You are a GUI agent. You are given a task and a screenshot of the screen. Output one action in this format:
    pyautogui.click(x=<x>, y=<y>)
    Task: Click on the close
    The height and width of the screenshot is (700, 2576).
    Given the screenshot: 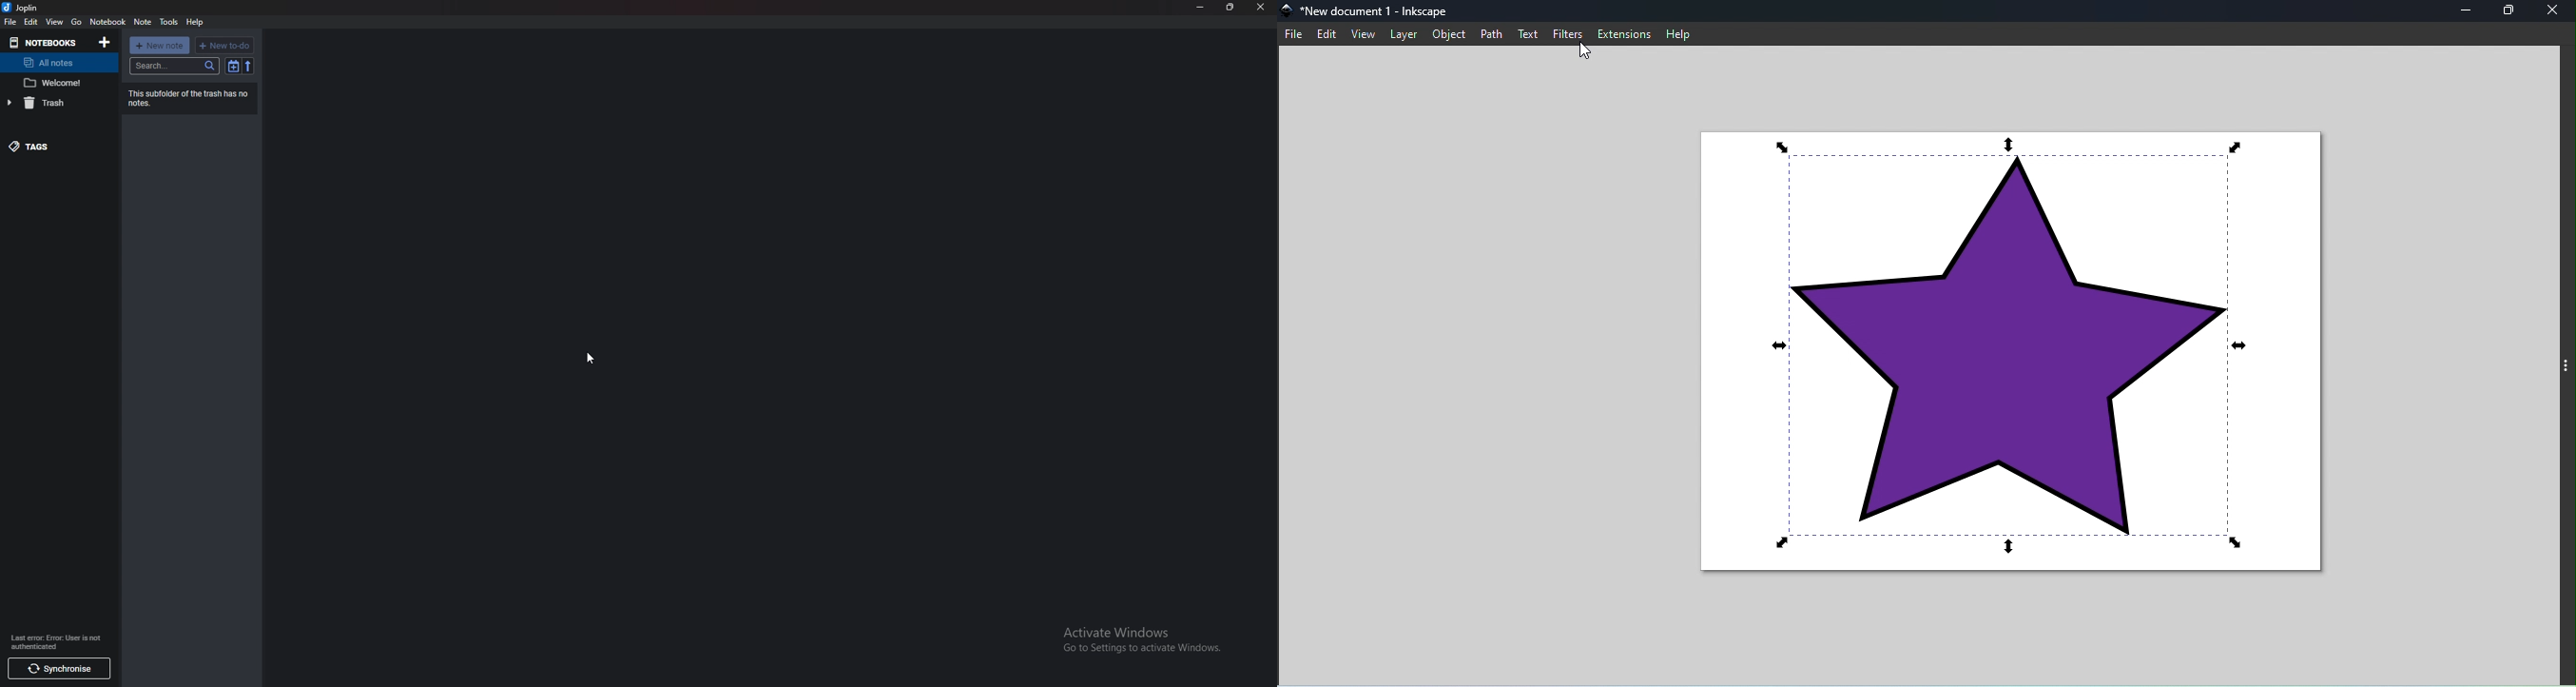 What is the action you would take?
    pyautogui.click(x=1261, y=7)
    